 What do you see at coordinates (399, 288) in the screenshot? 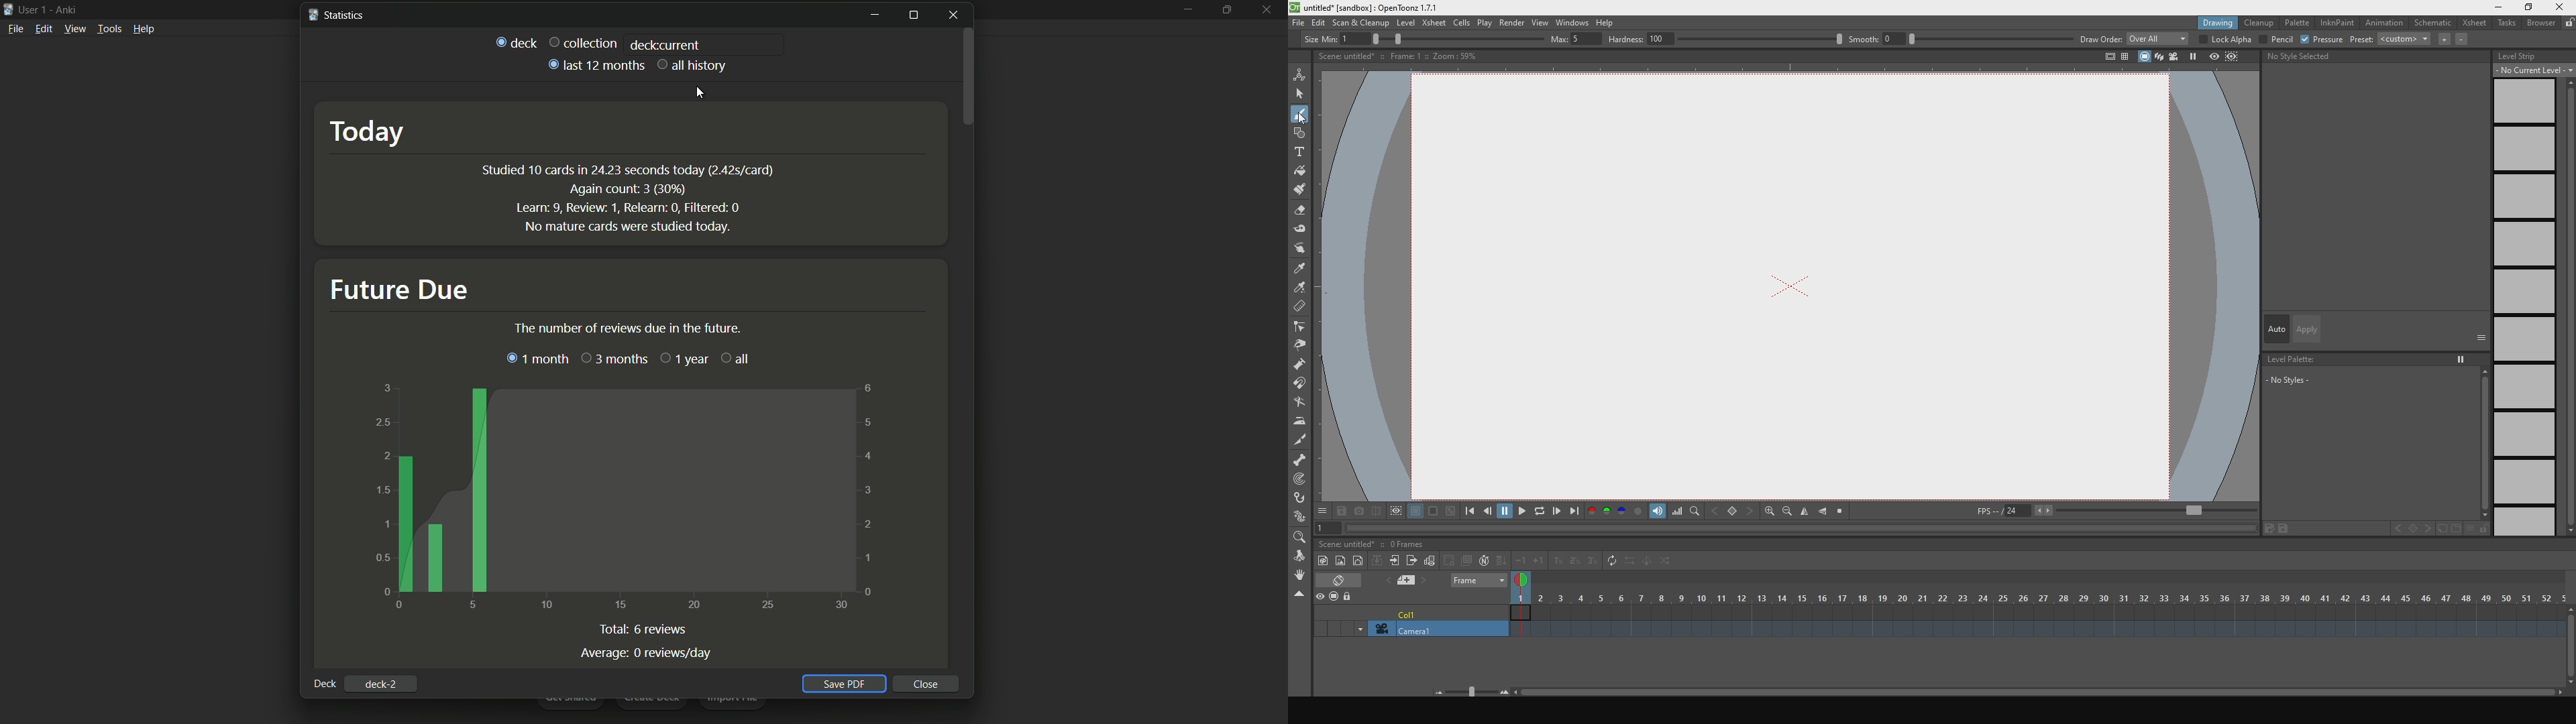
I see `Future due` at bounding box center [399, 288].